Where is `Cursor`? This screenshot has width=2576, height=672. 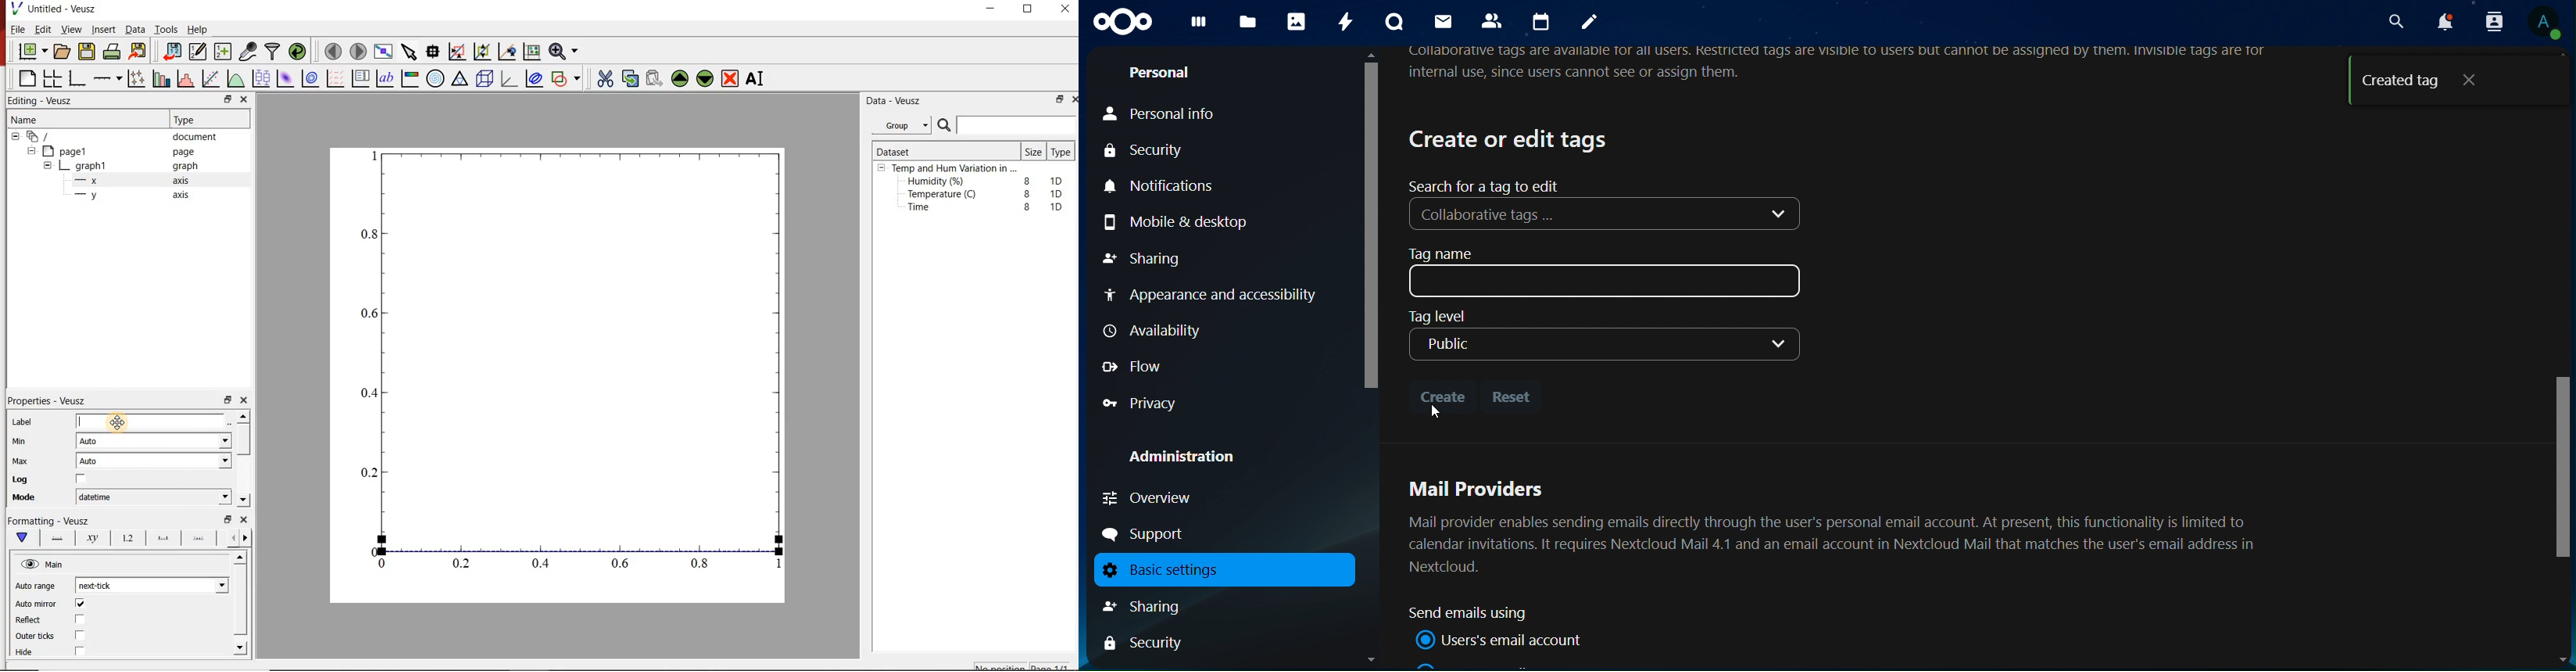 Cursor is located at coordinates (1436, 411).